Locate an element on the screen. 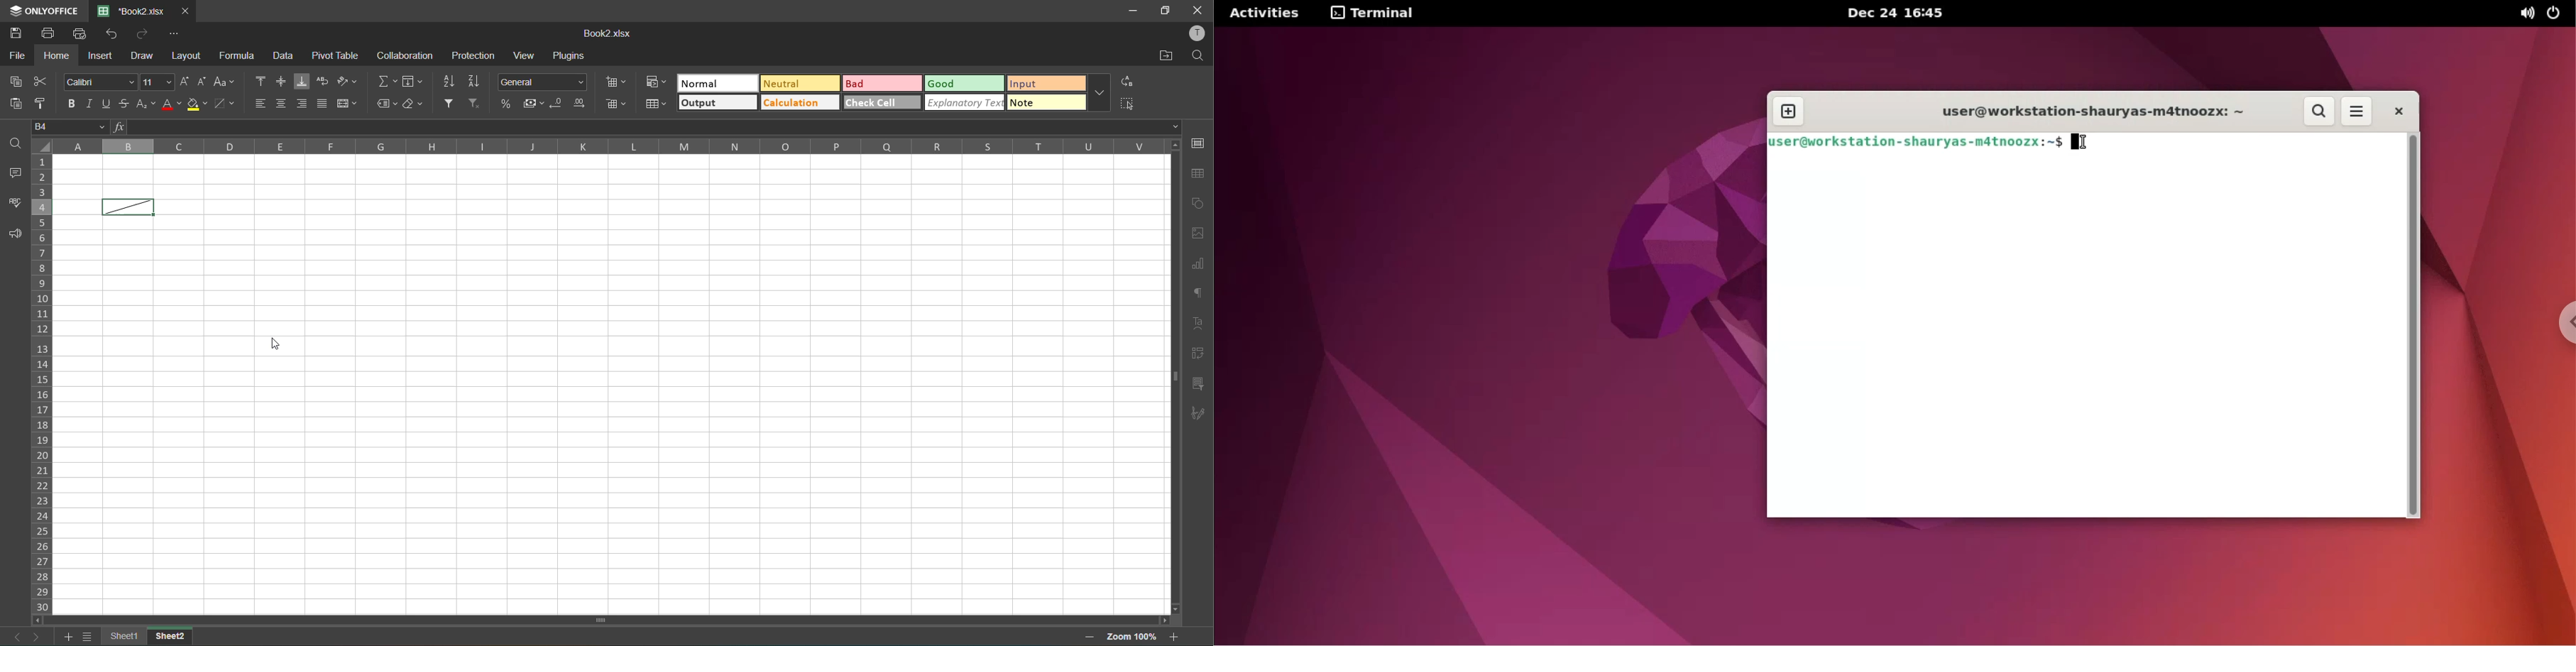 The image size is (2576, 672). percent is located at coordinates (505, 105).